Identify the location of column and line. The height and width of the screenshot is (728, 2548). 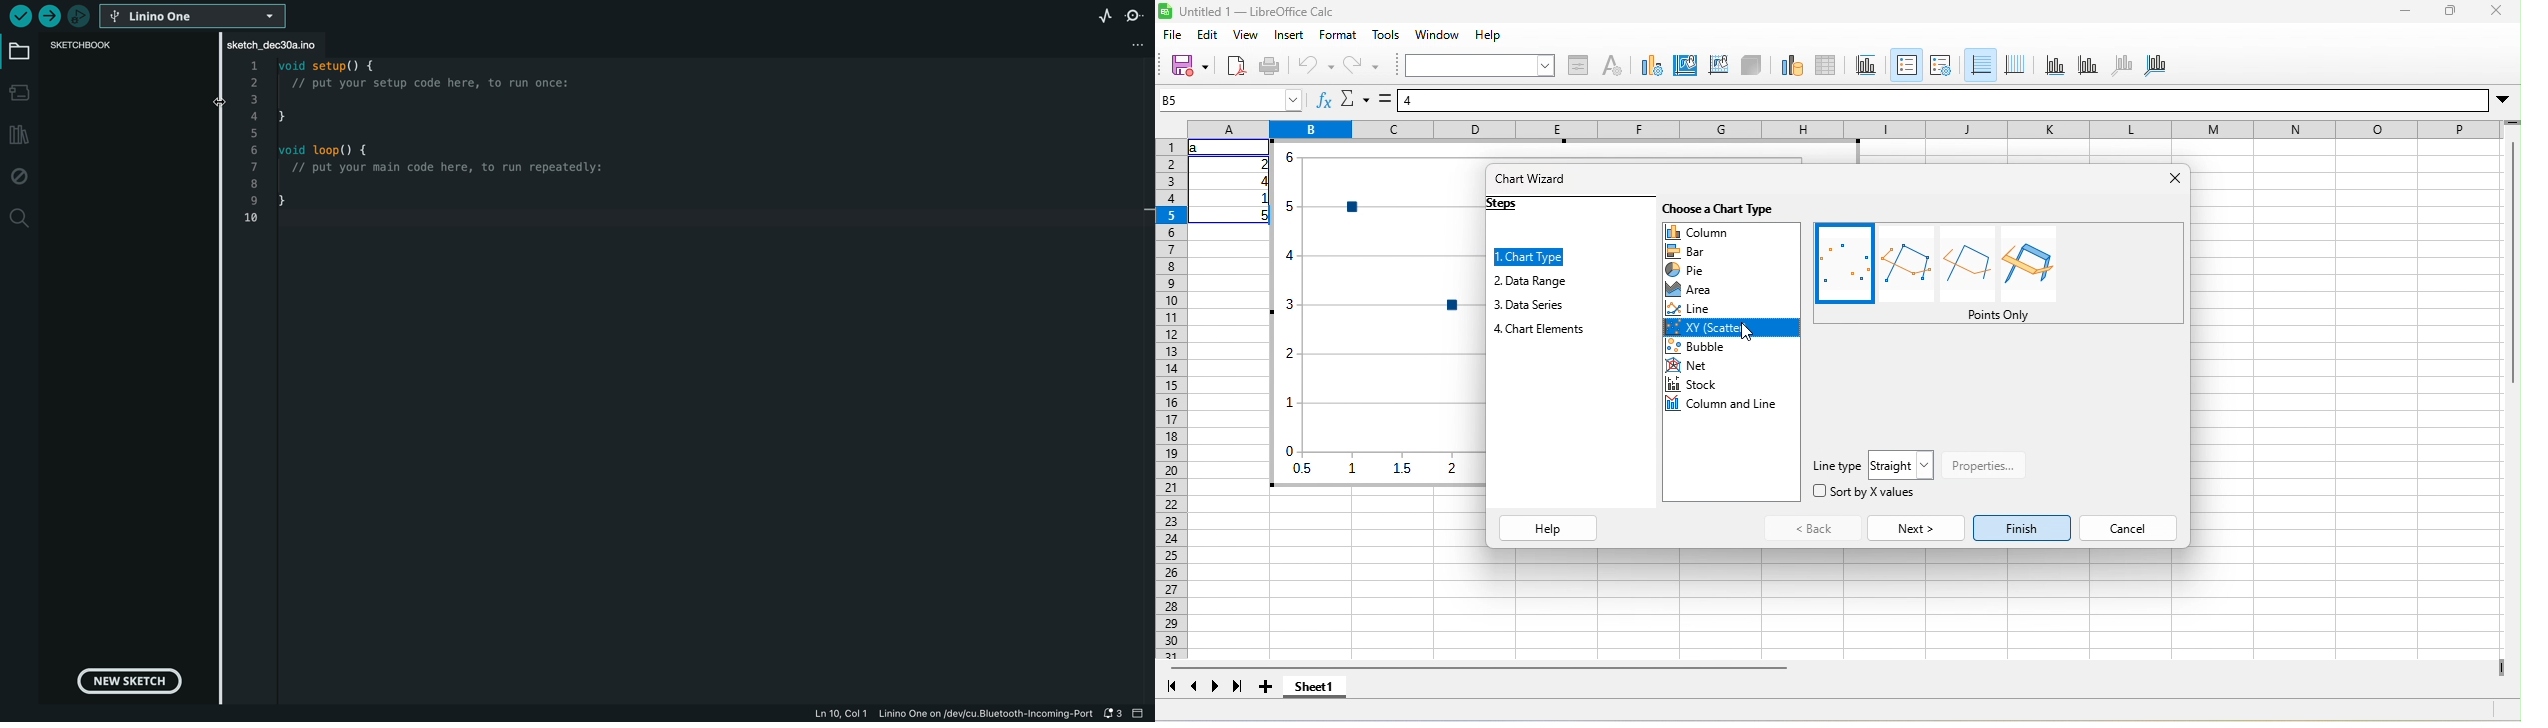
(1732, 403).